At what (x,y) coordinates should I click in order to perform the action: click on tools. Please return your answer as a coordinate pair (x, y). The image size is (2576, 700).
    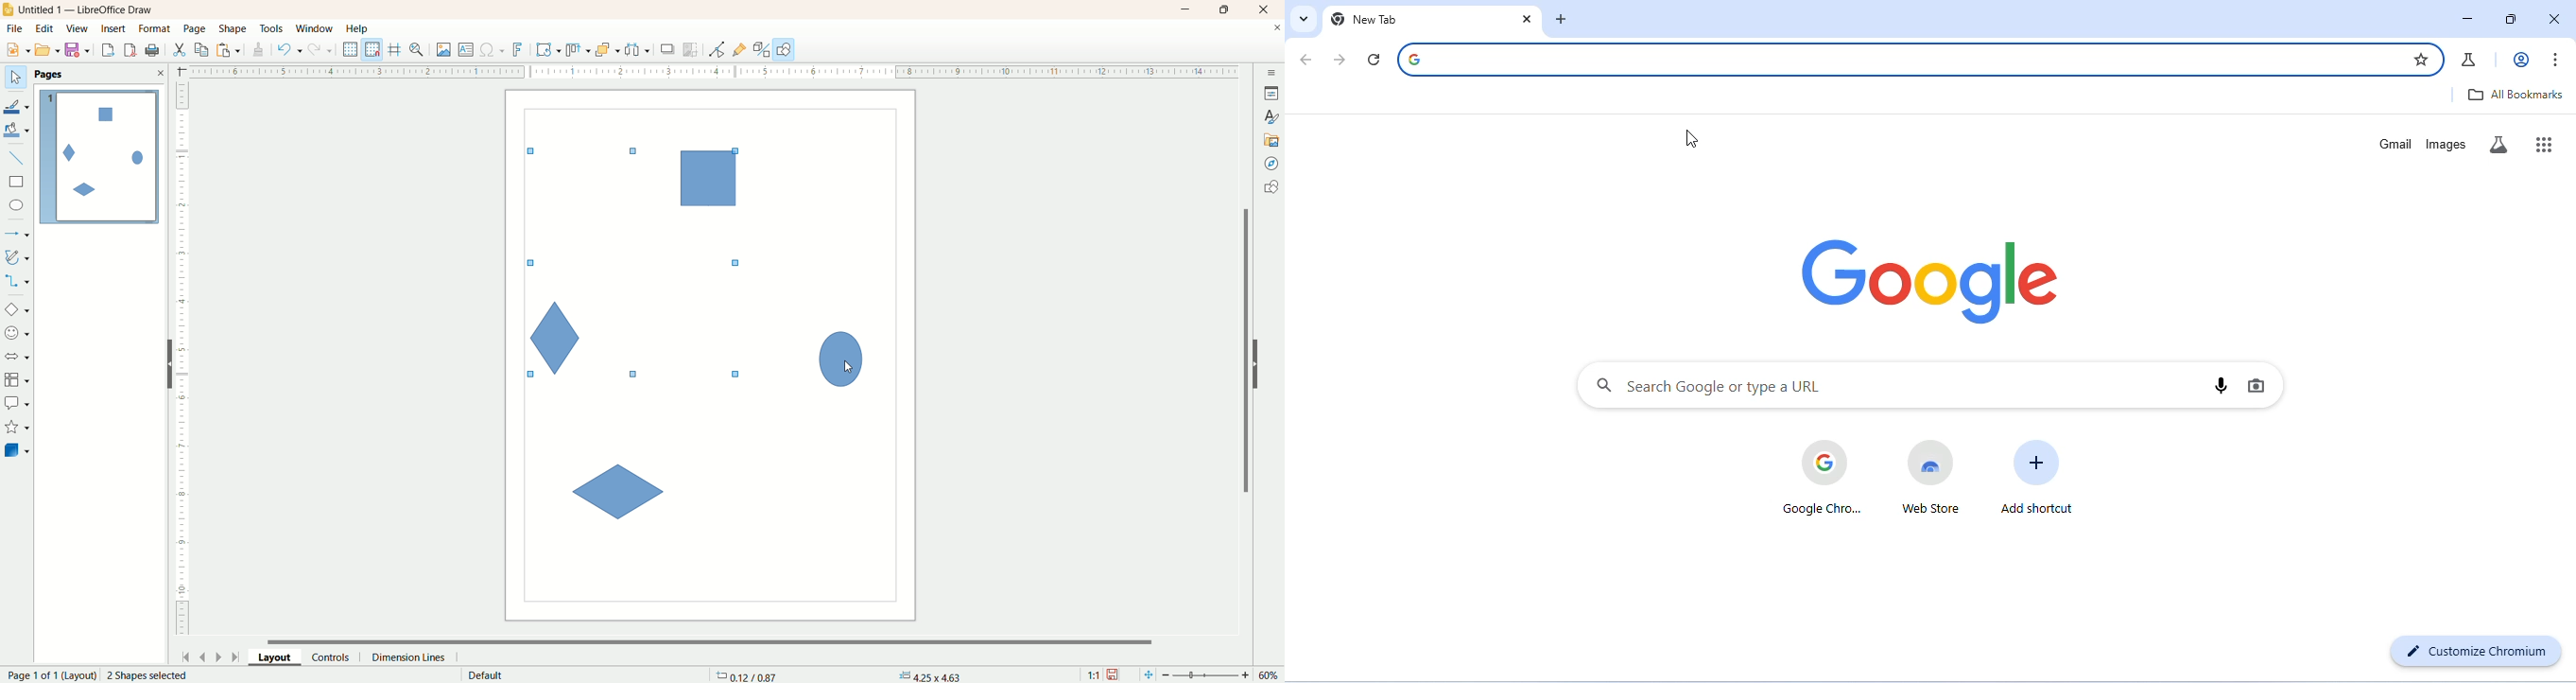
    Looking at the image, I should click on (272, 29).